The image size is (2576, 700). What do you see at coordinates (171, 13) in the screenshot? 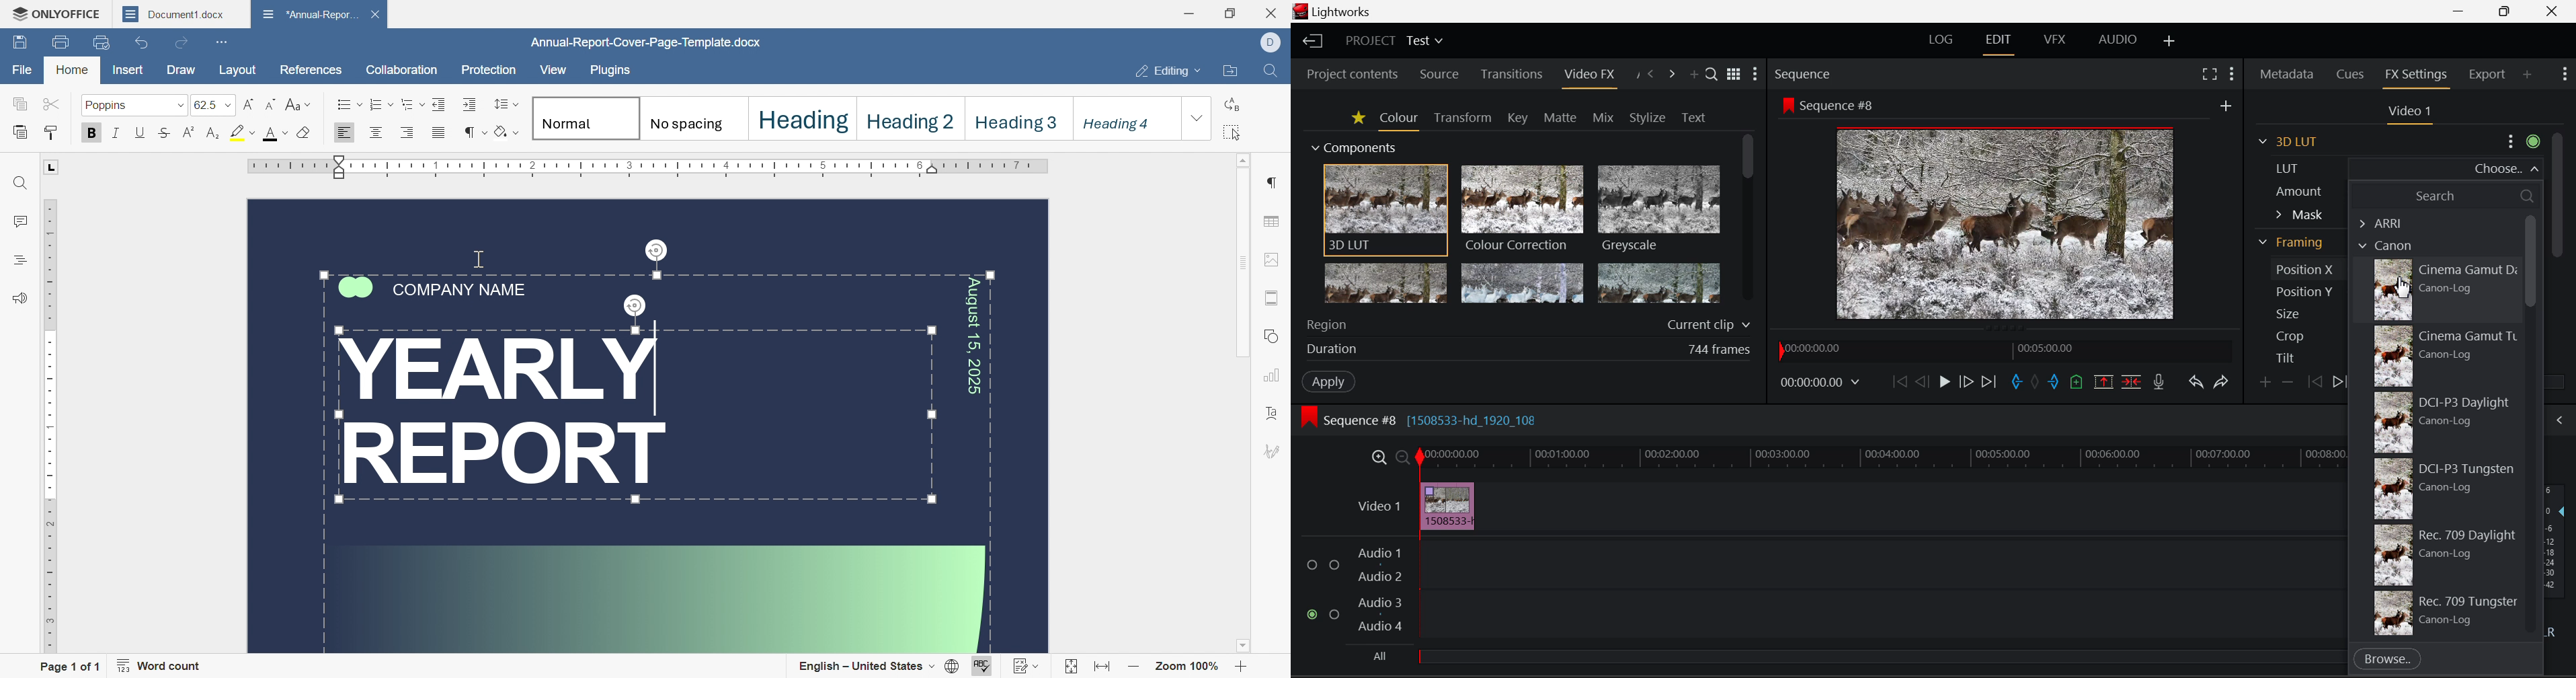
I see `Document1.d` at bounding box center [171, 13].